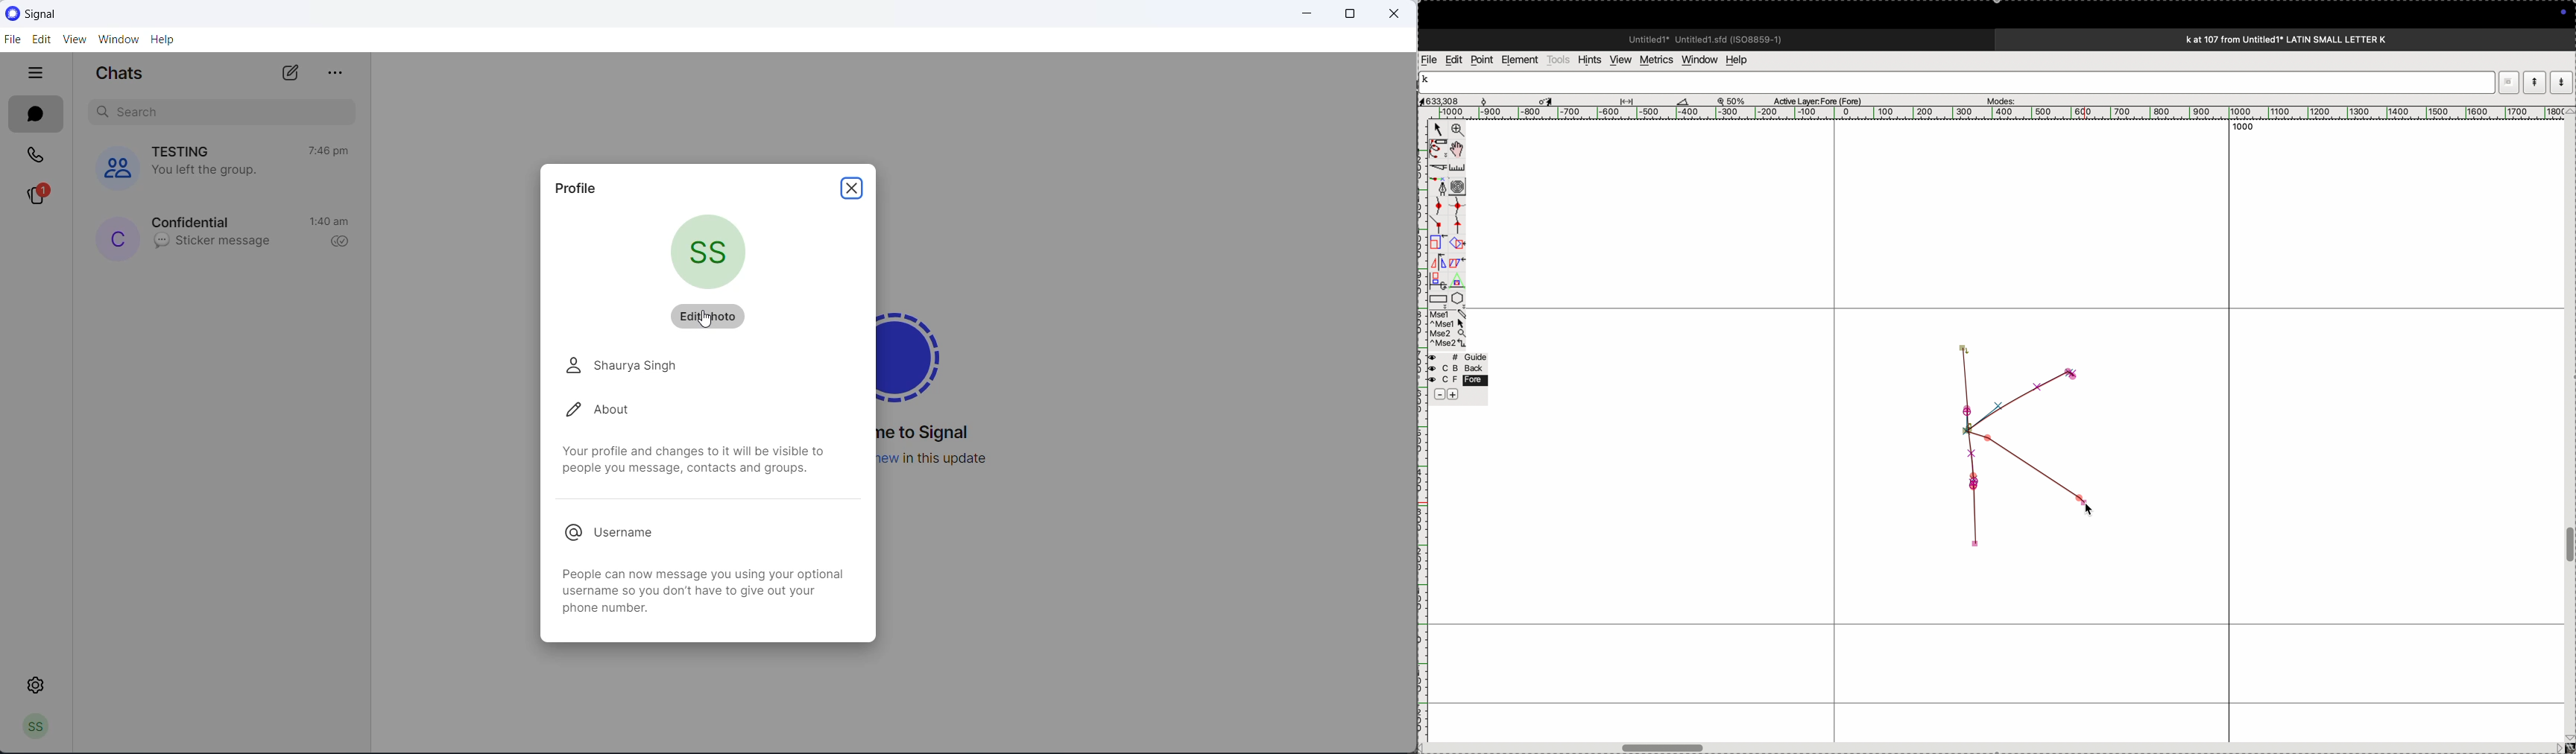 This screenshot has height=756, width=2576. What do you see at coordinates (37, 159) in the screenshot?
I see `calls` at bounding box center [37, 159].